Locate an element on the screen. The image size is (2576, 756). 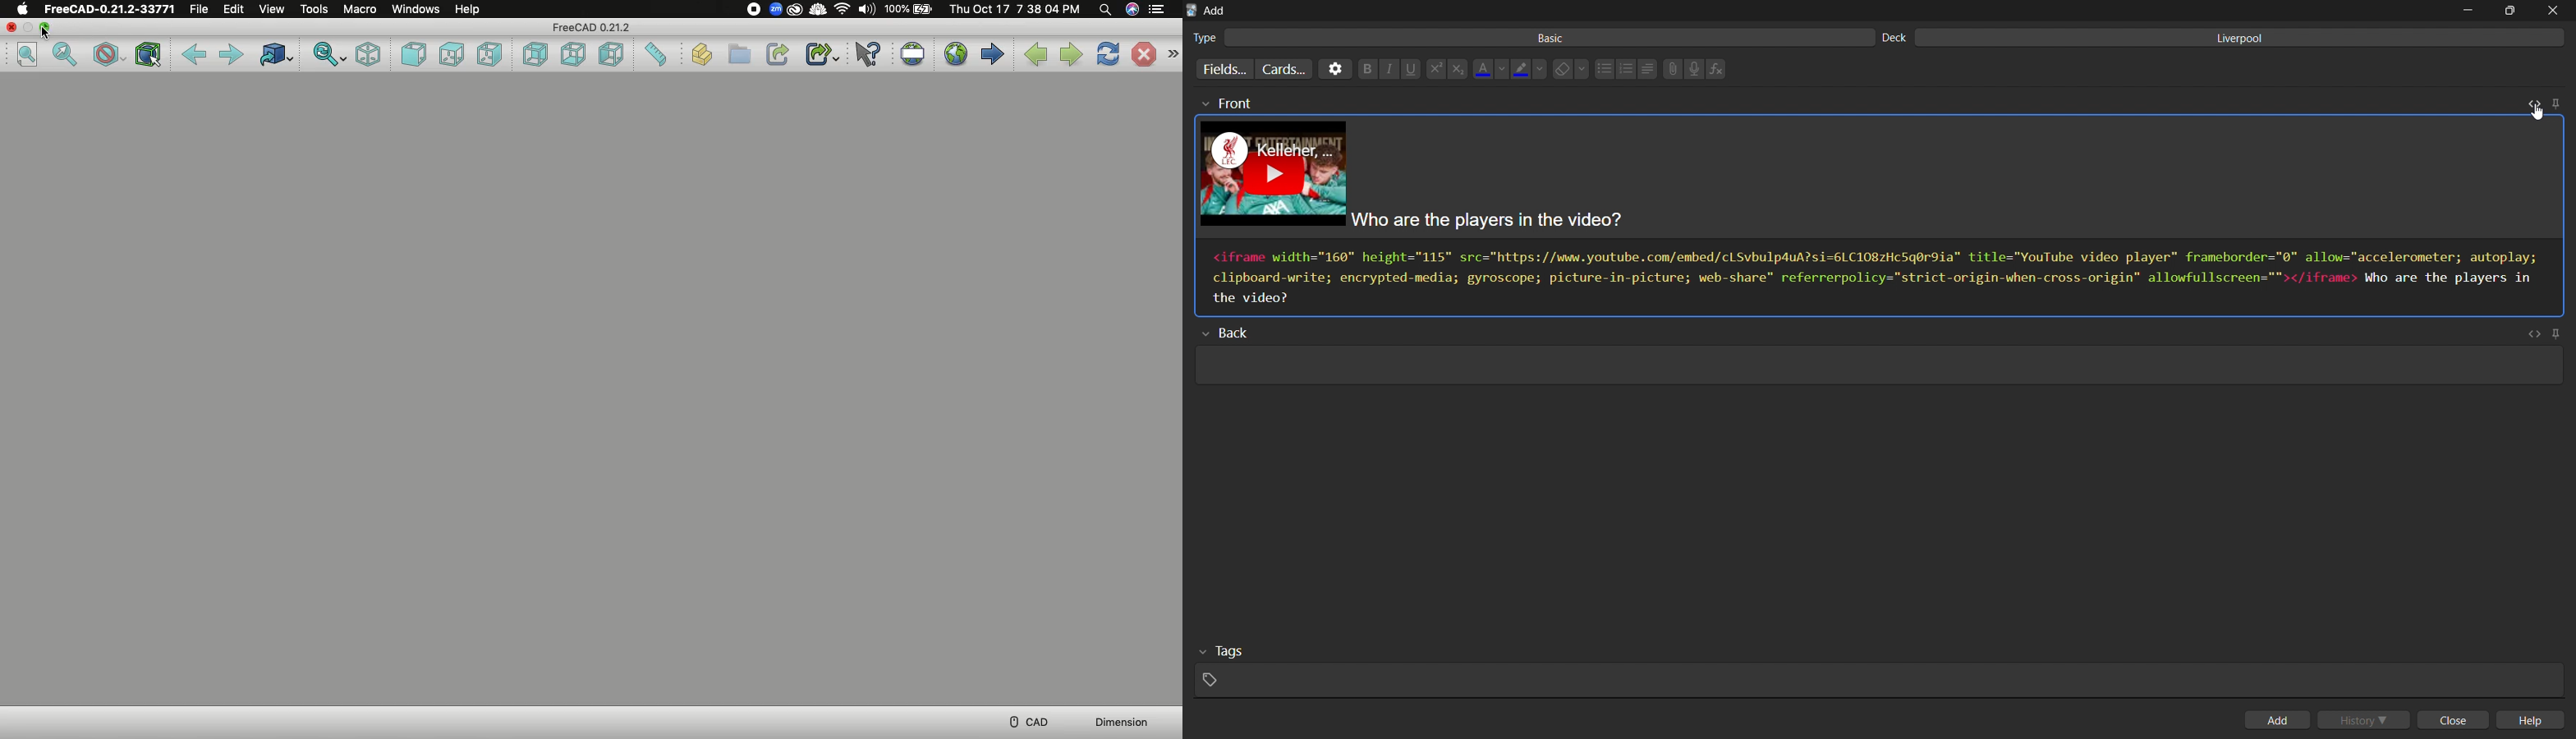
history is located at coordinates (2367, 719).